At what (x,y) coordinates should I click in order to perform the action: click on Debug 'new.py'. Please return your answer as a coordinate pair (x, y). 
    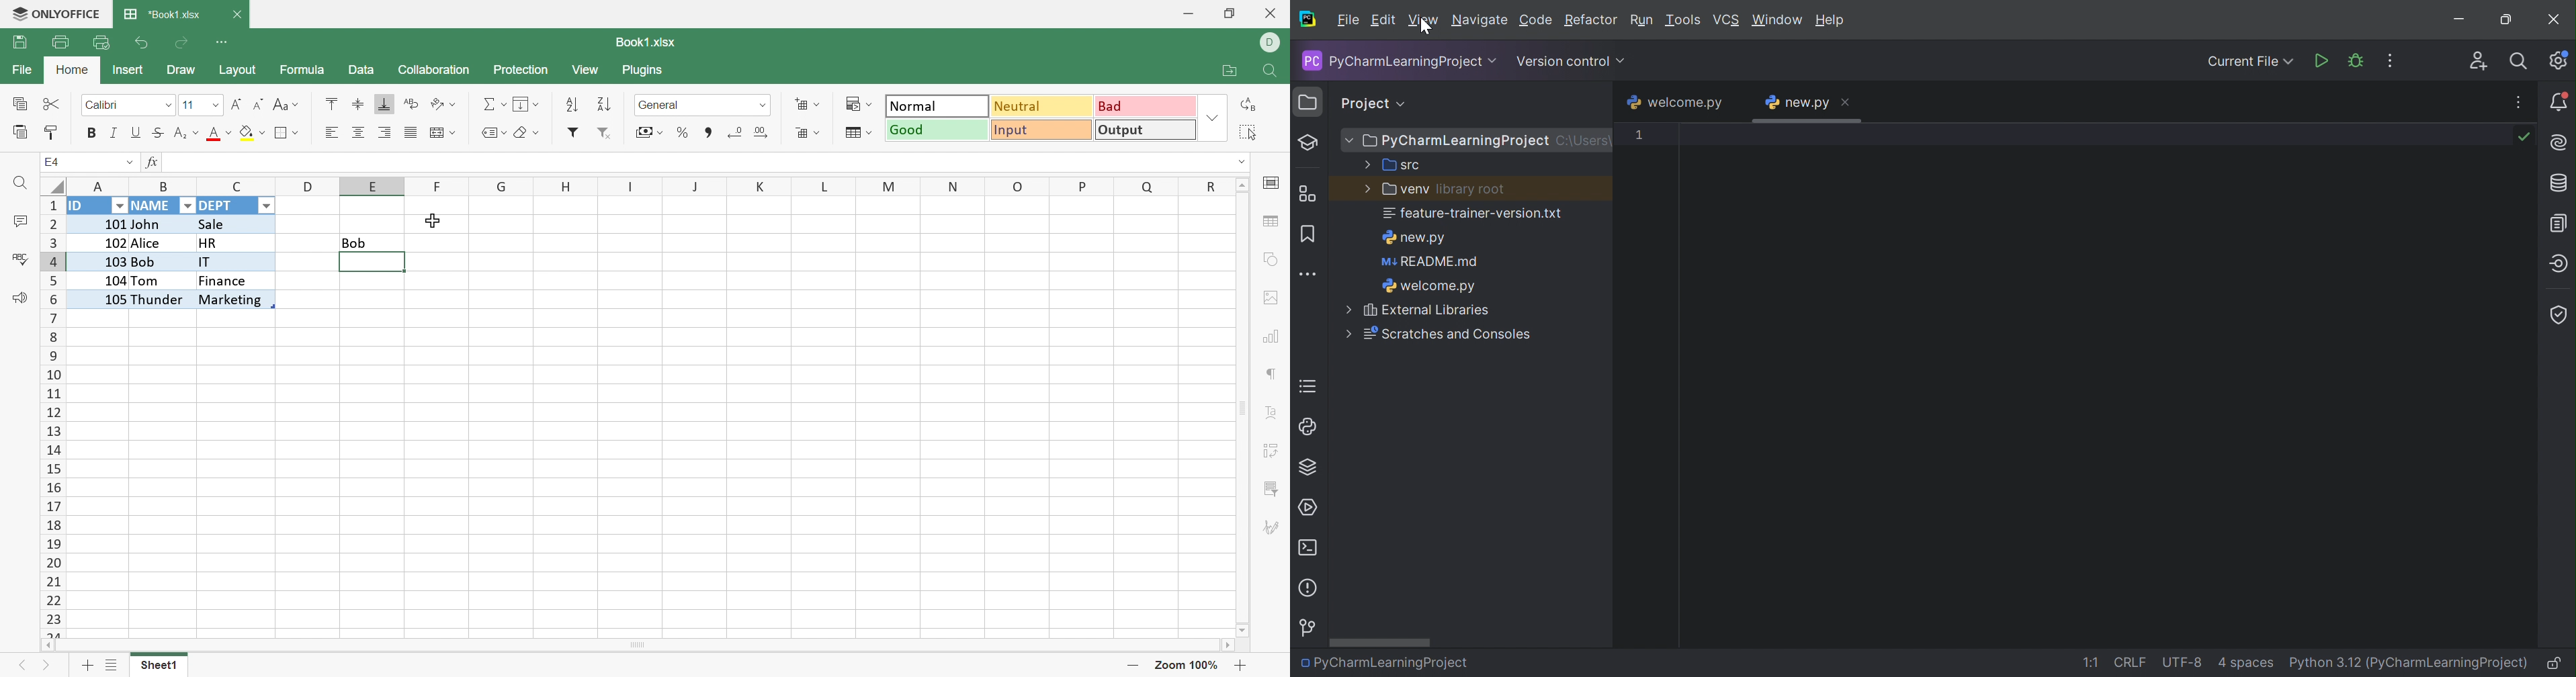
    Looking at the image, I should click on (2357, 60).